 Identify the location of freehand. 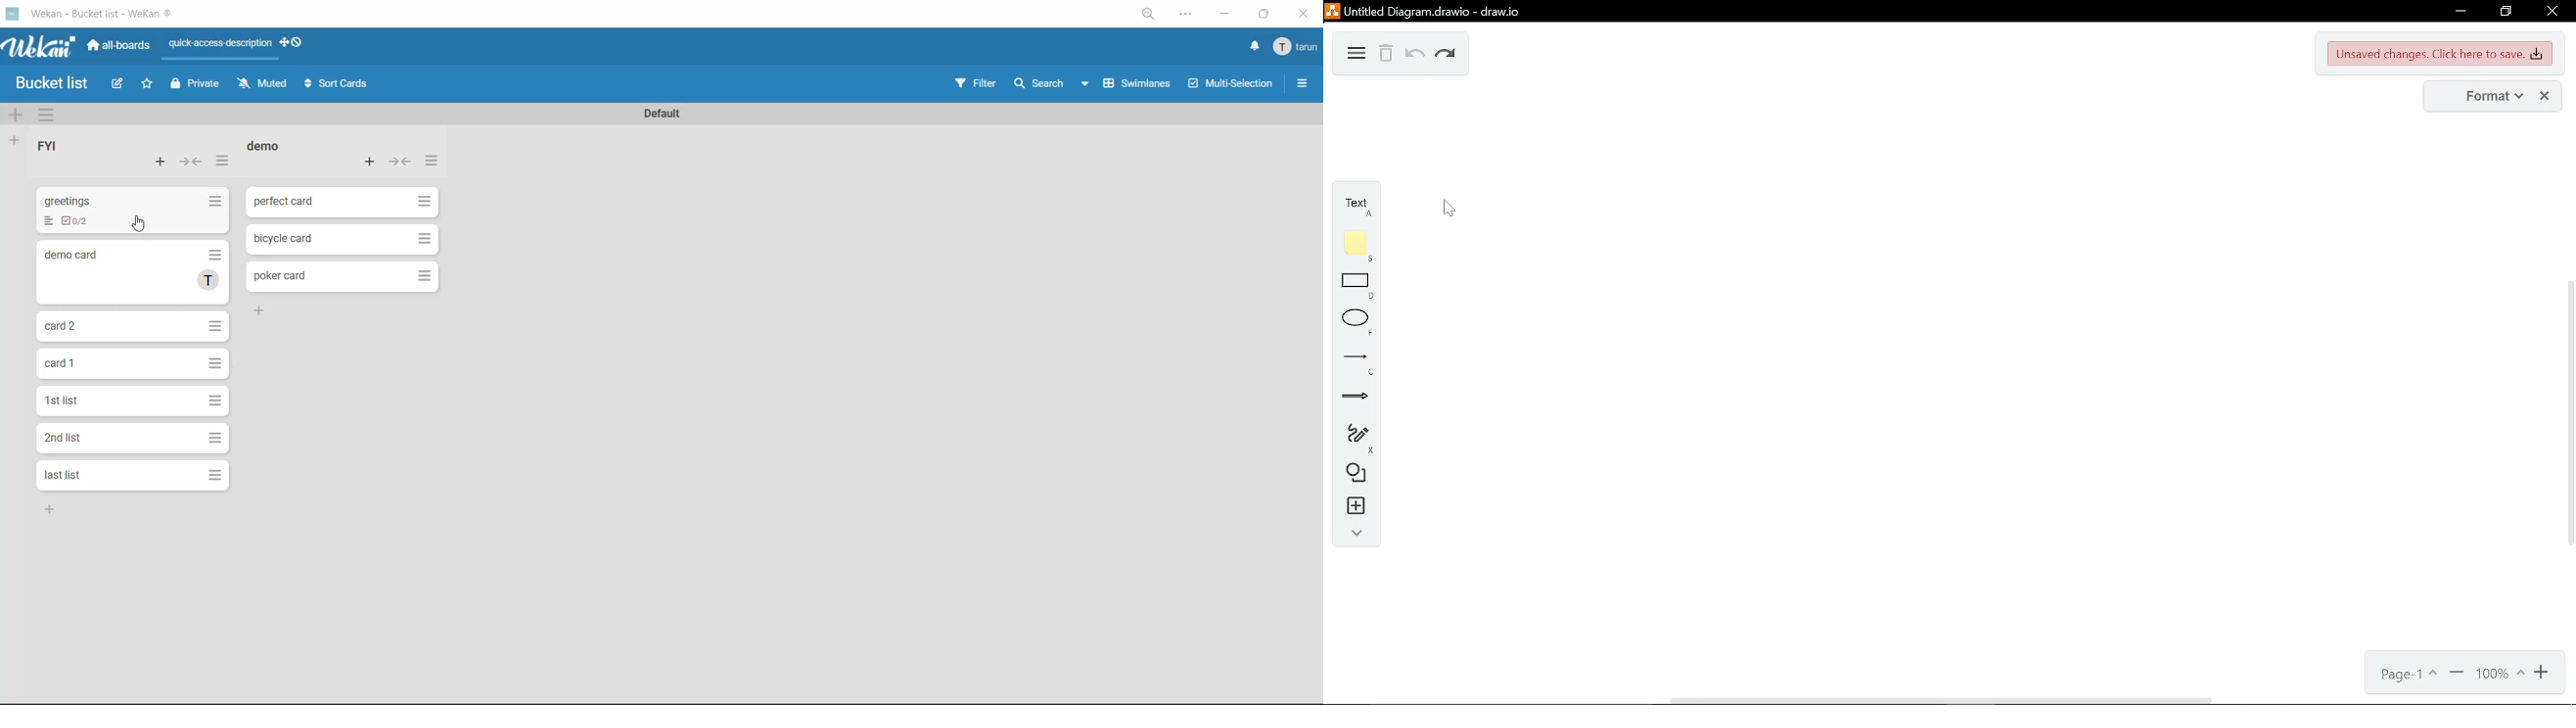
(1360, 438).